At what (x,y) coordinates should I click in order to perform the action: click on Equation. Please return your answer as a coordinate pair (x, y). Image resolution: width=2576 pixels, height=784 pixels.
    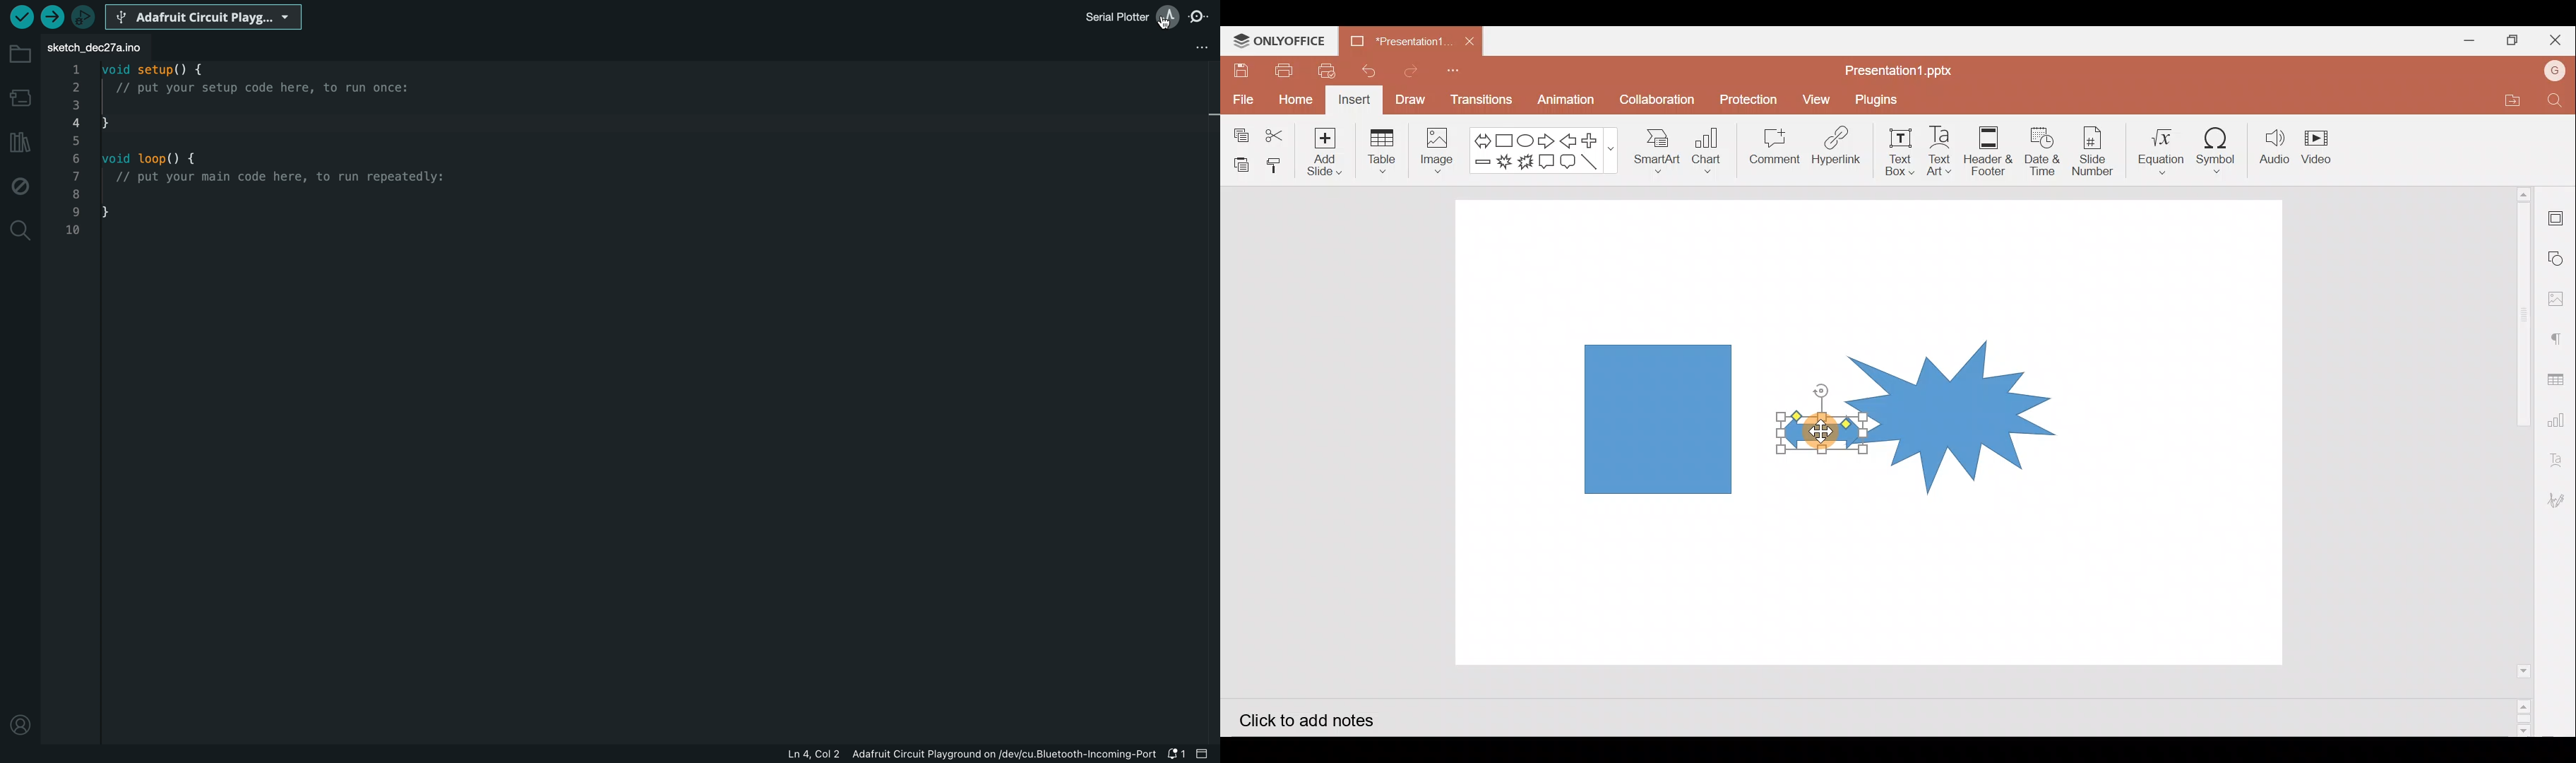
    Looking at the image, I should click on (2157, 149).